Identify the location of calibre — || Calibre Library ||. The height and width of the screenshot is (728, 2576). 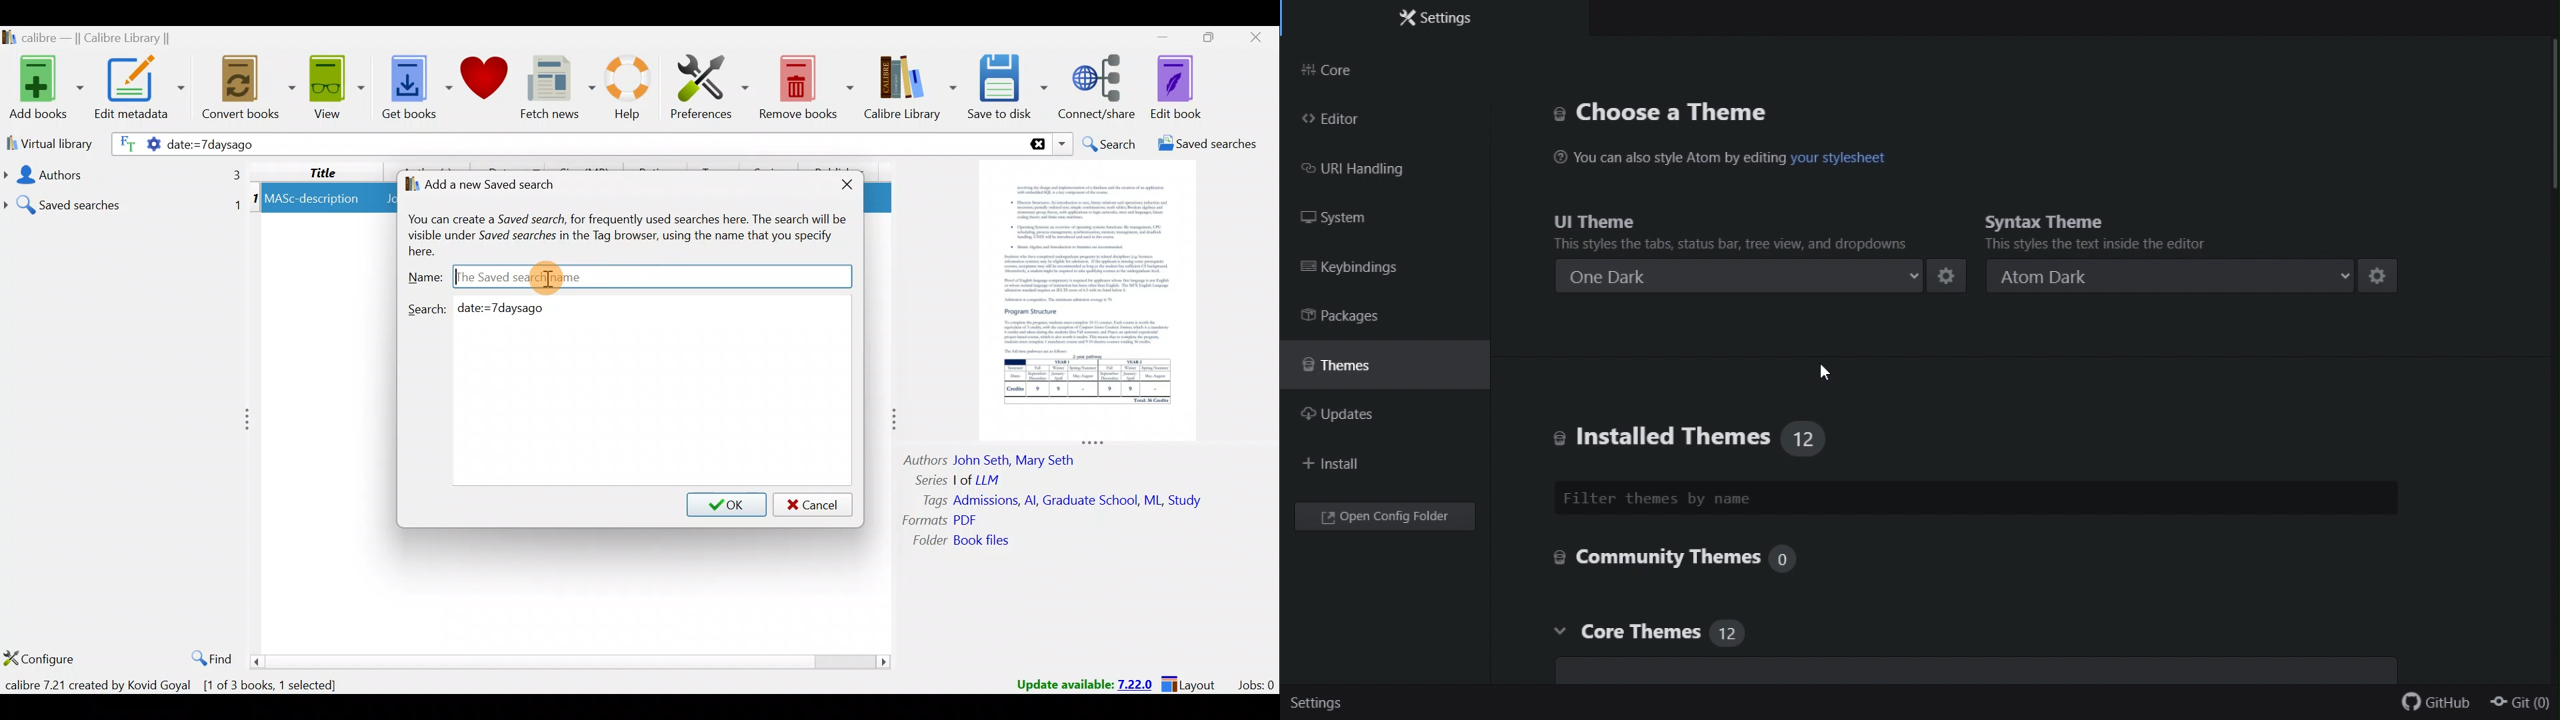
(104, 37).